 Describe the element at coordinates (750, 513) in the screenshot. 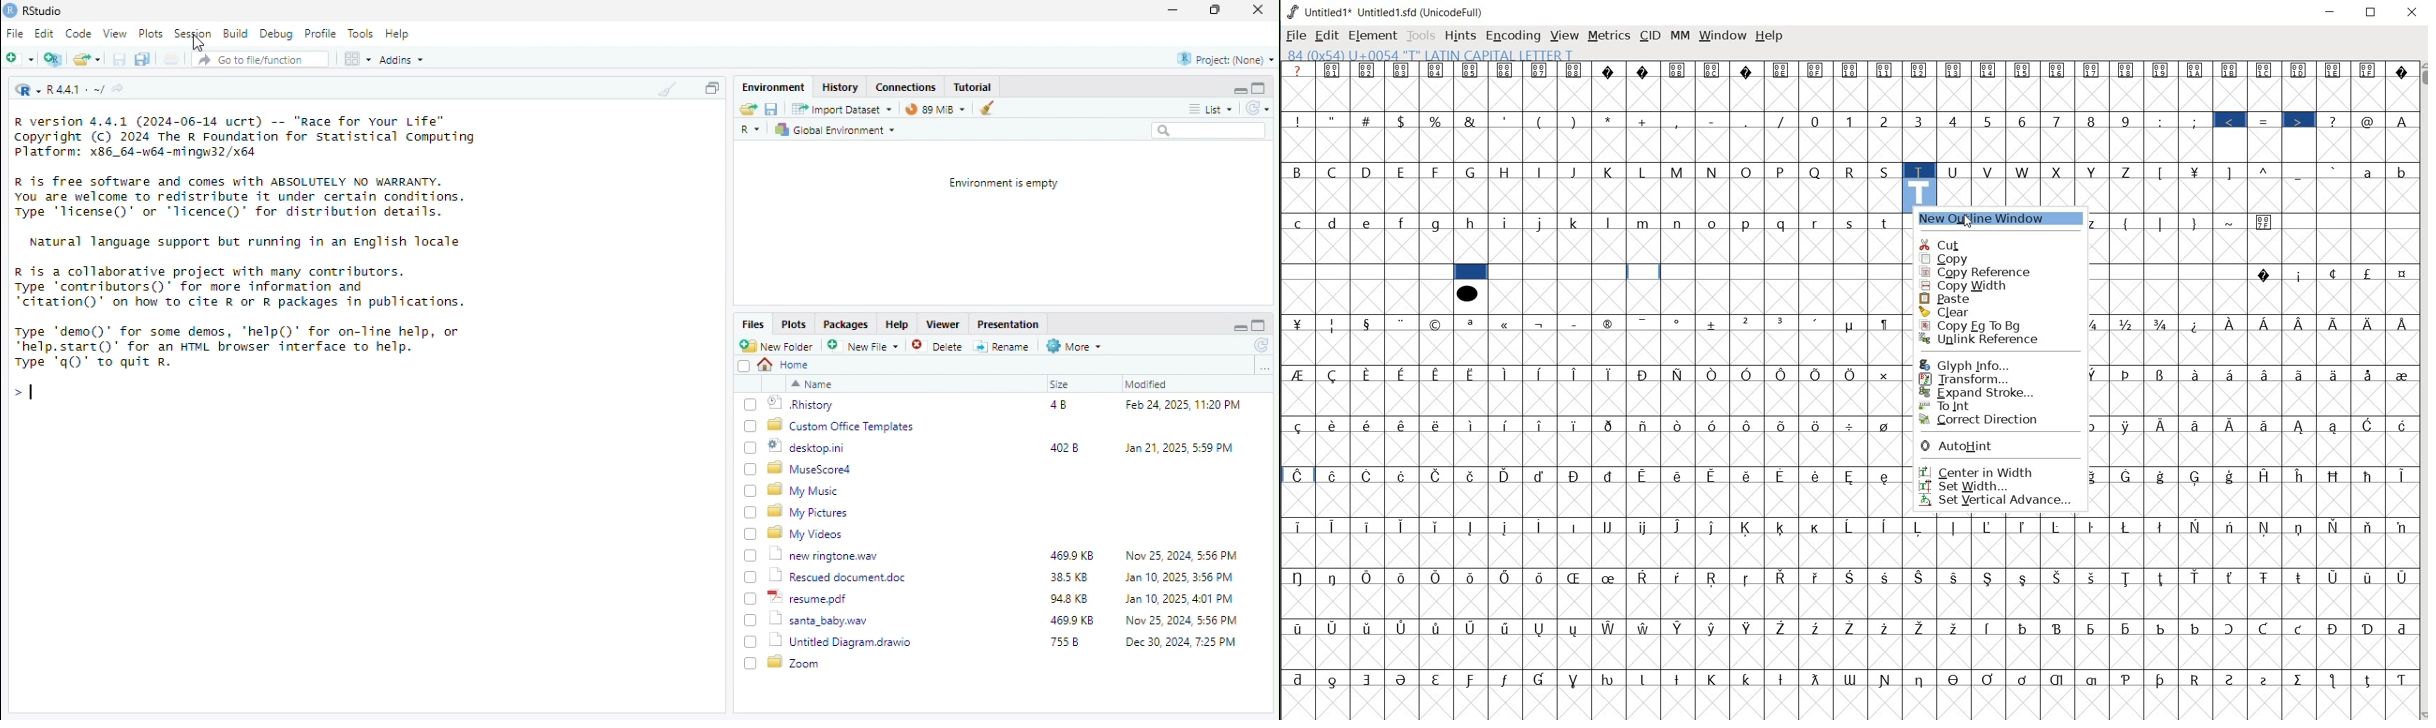

I see `Checkbox` at that location.